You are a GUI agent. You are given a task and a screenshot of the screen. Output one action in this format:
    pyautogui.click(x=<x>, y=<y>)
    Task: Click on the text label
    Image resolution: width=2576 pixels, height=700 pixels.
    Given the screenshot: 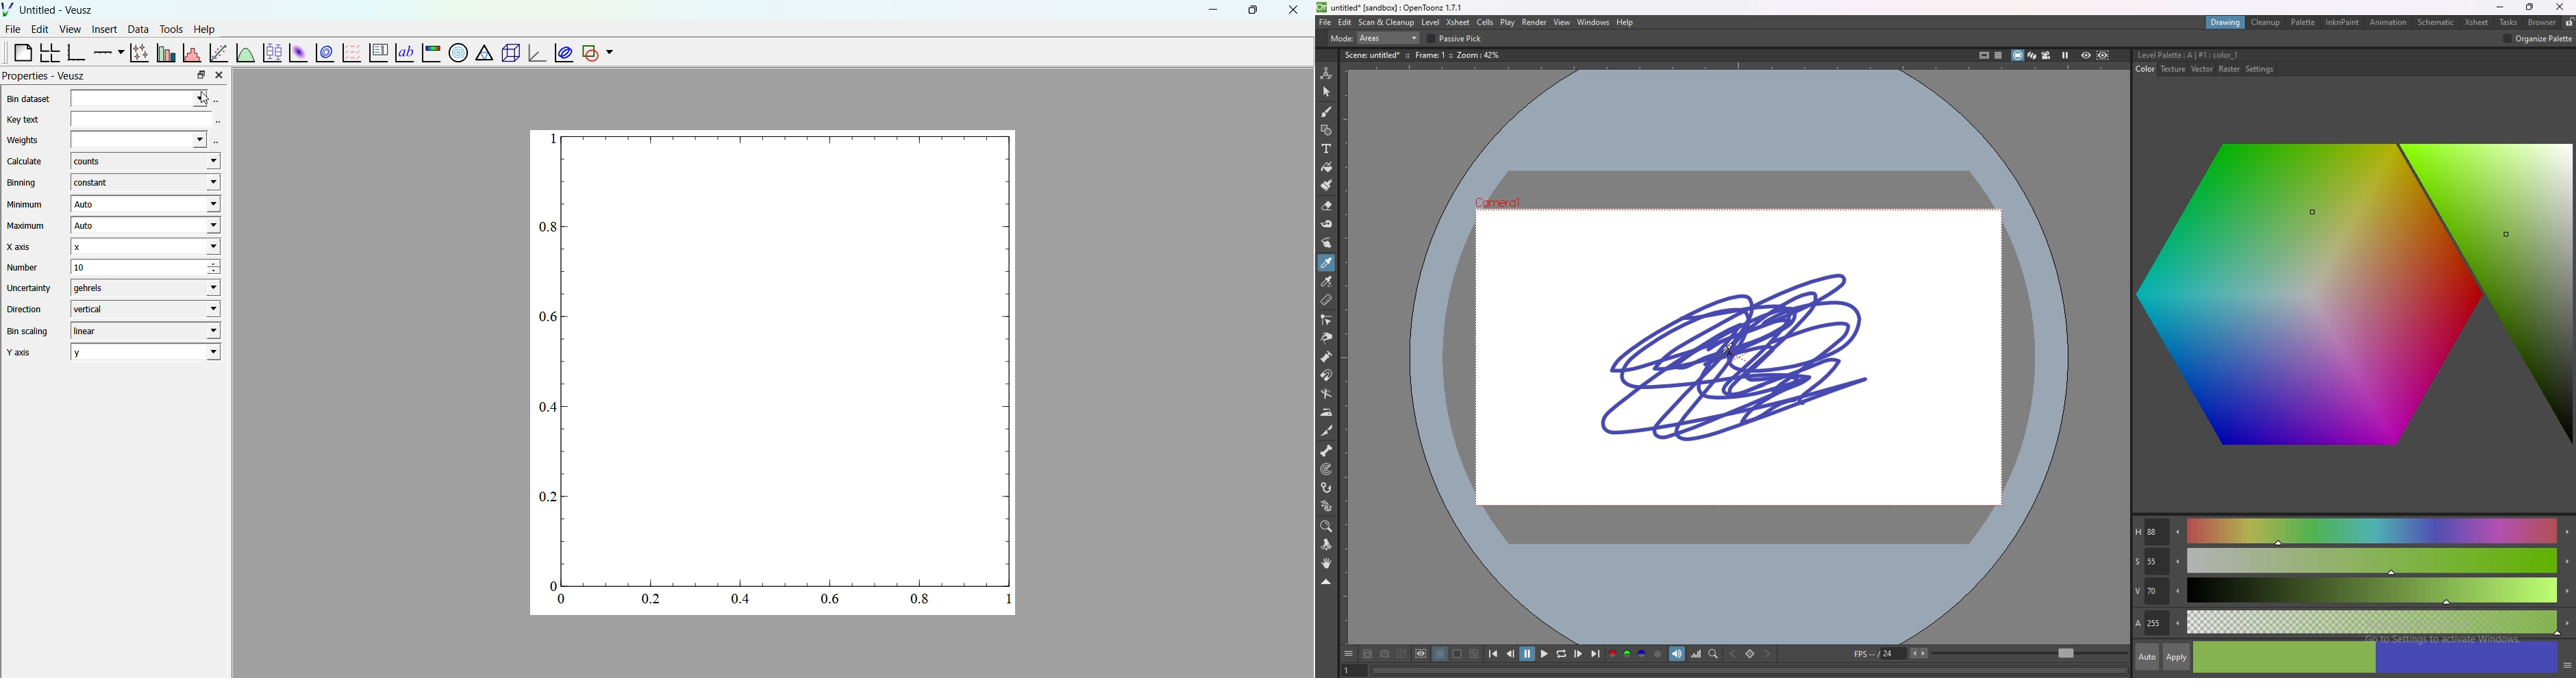 What is the action you would take?
    pyautogui.click(x=403, y=51)
    